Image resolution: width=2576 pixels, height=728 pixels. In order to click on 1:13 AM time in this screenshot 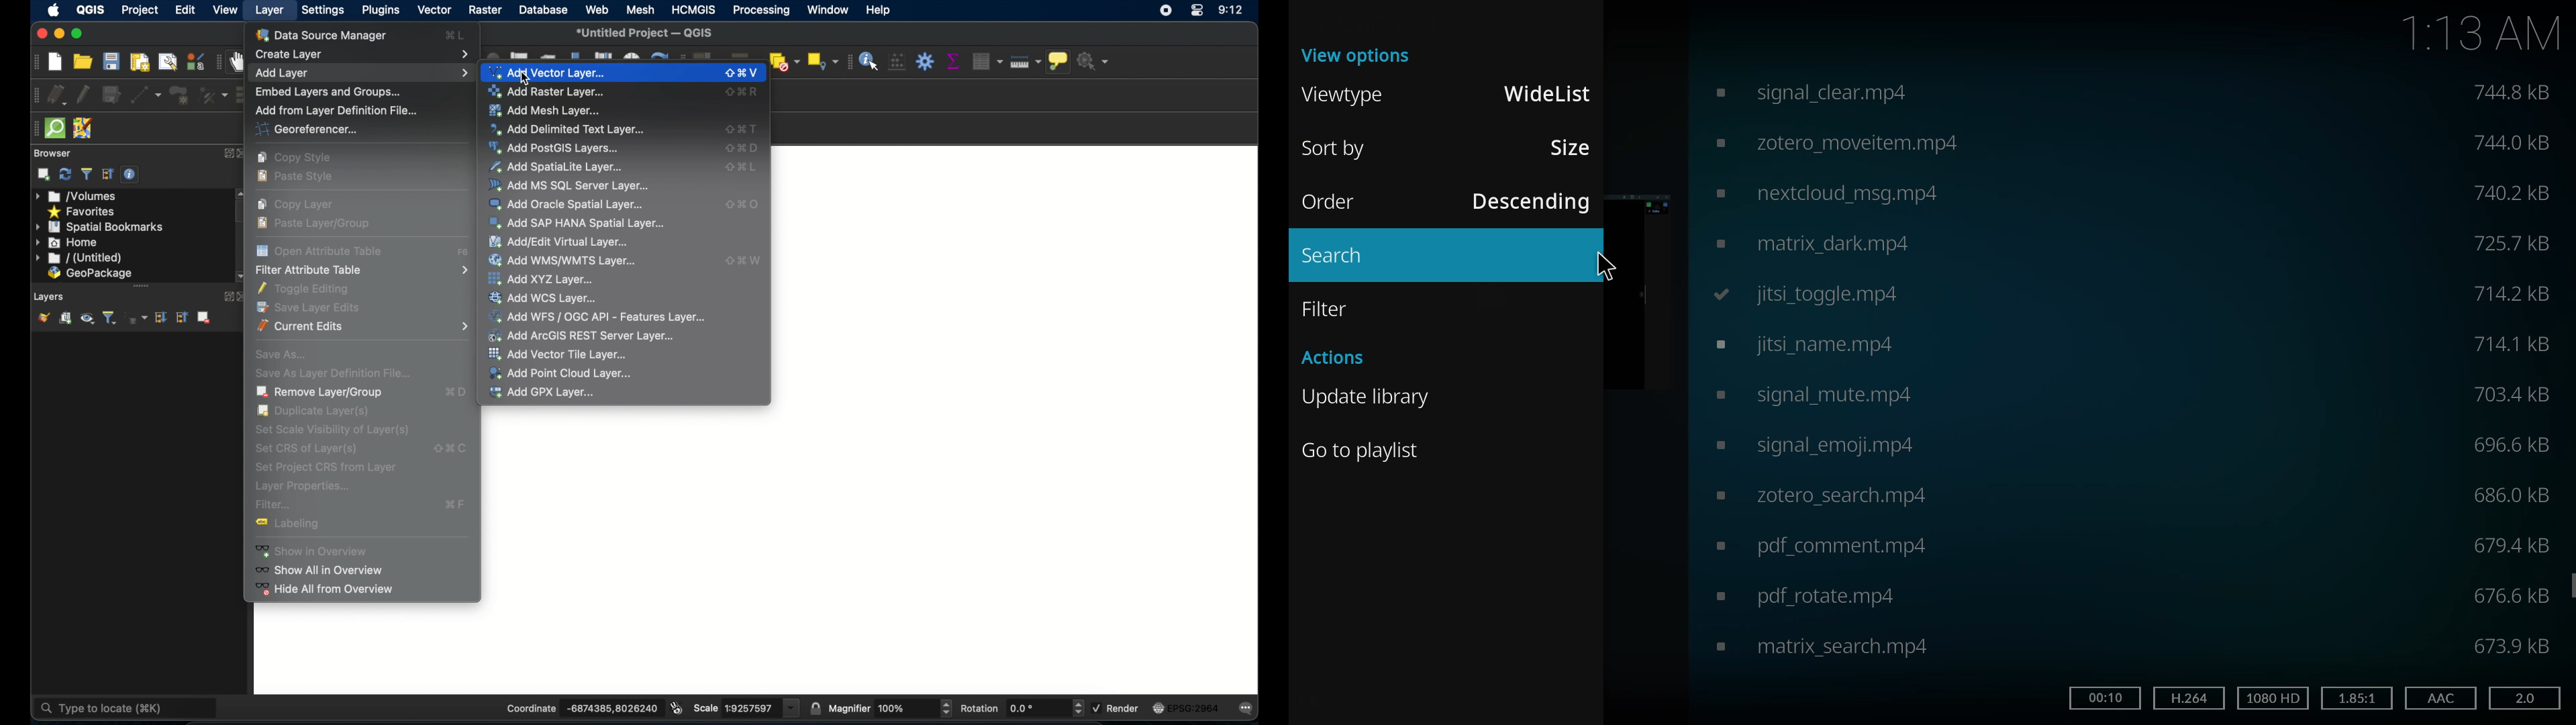, I will do `click(2477, 34)`.